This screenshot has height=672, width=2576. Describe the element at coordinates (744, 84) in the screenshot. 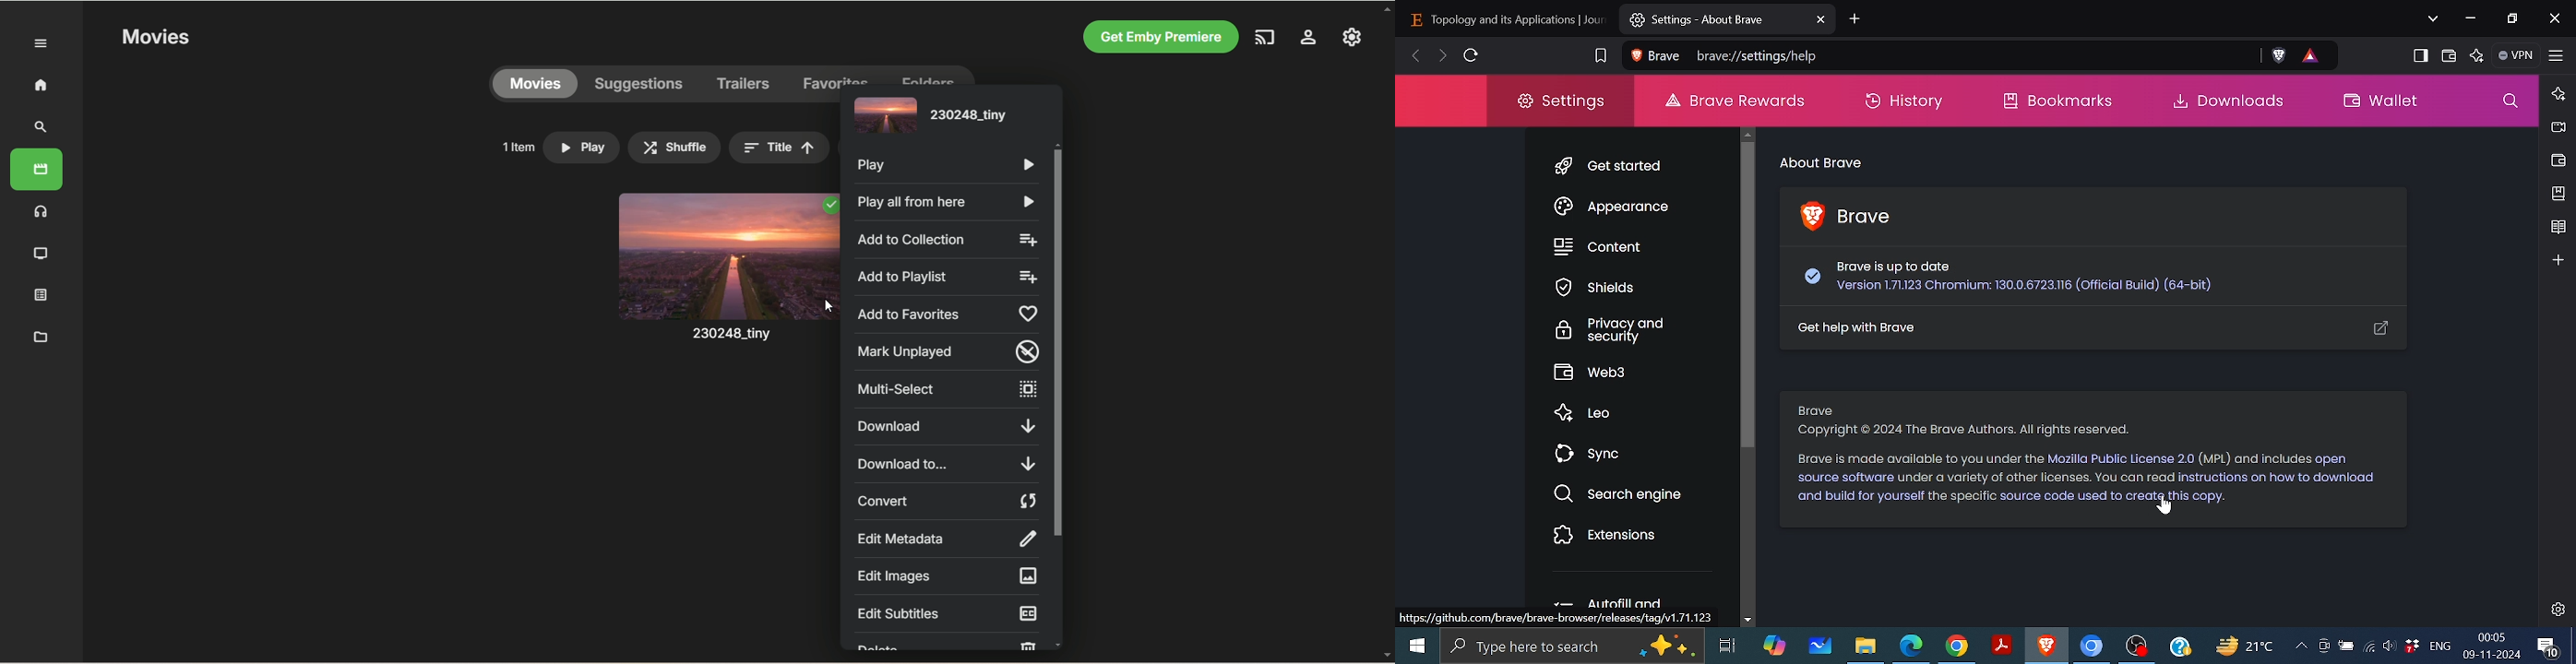

I see `trailers` at that location.